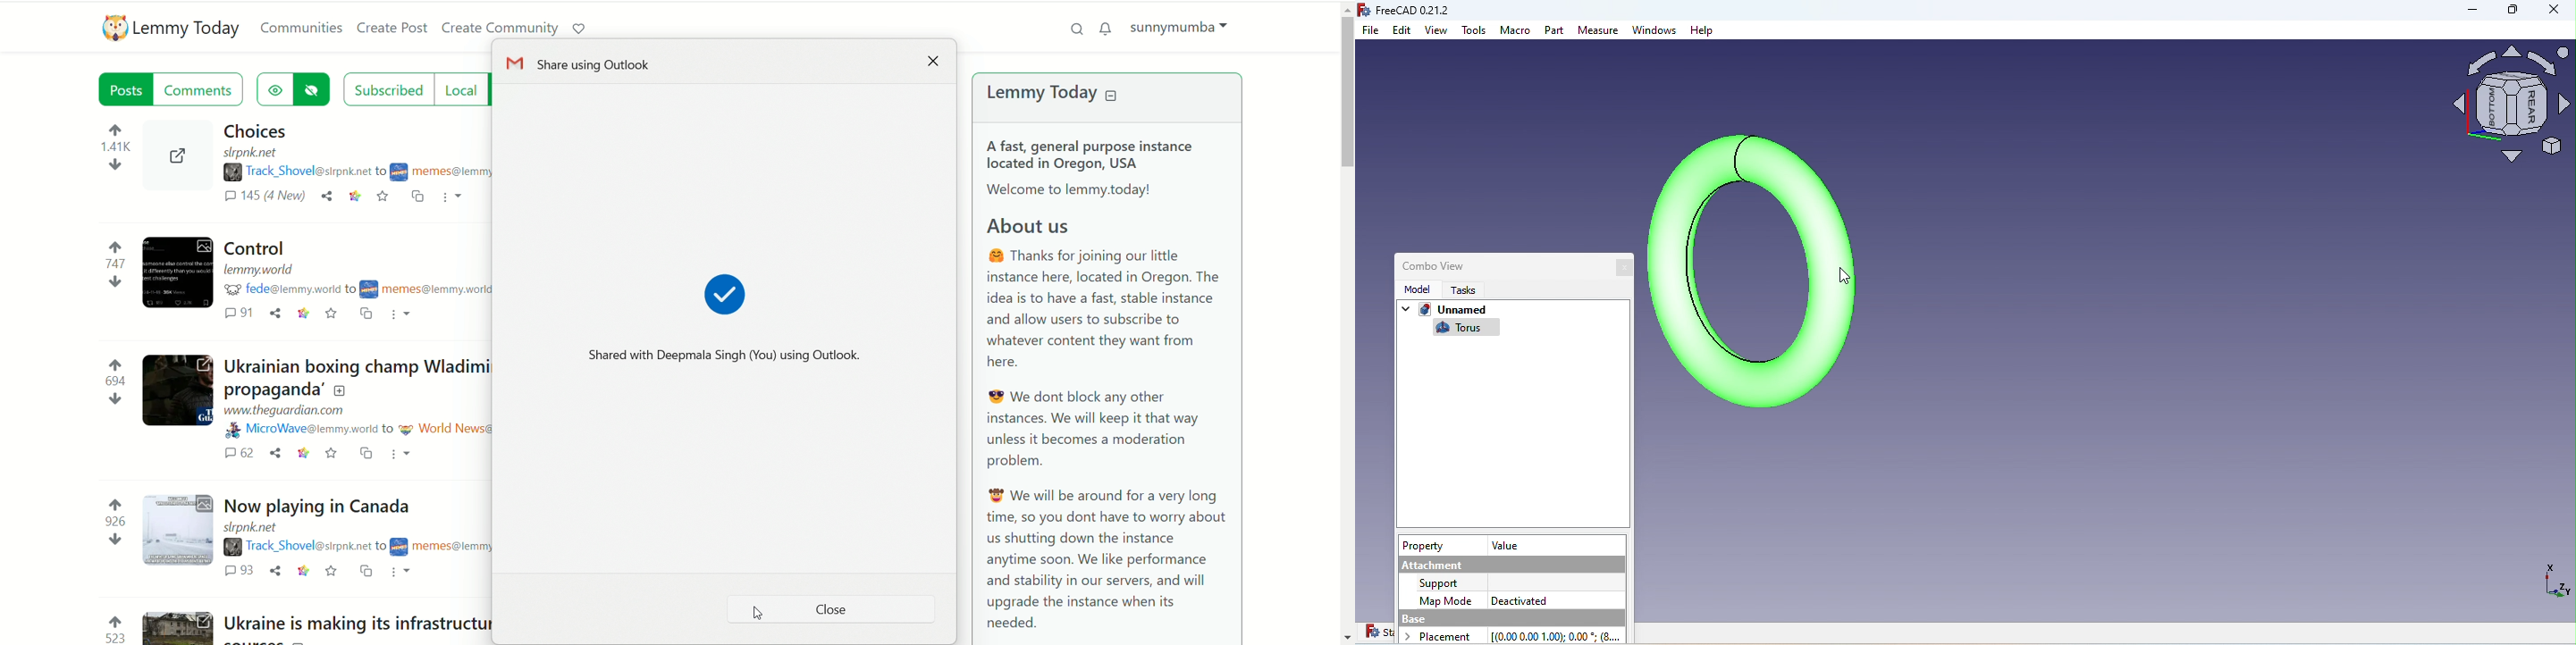 This screenshot has height=672, width=2576. Describe the element at coordinates (301, 570) in the screenshot. I see `link` at that location.